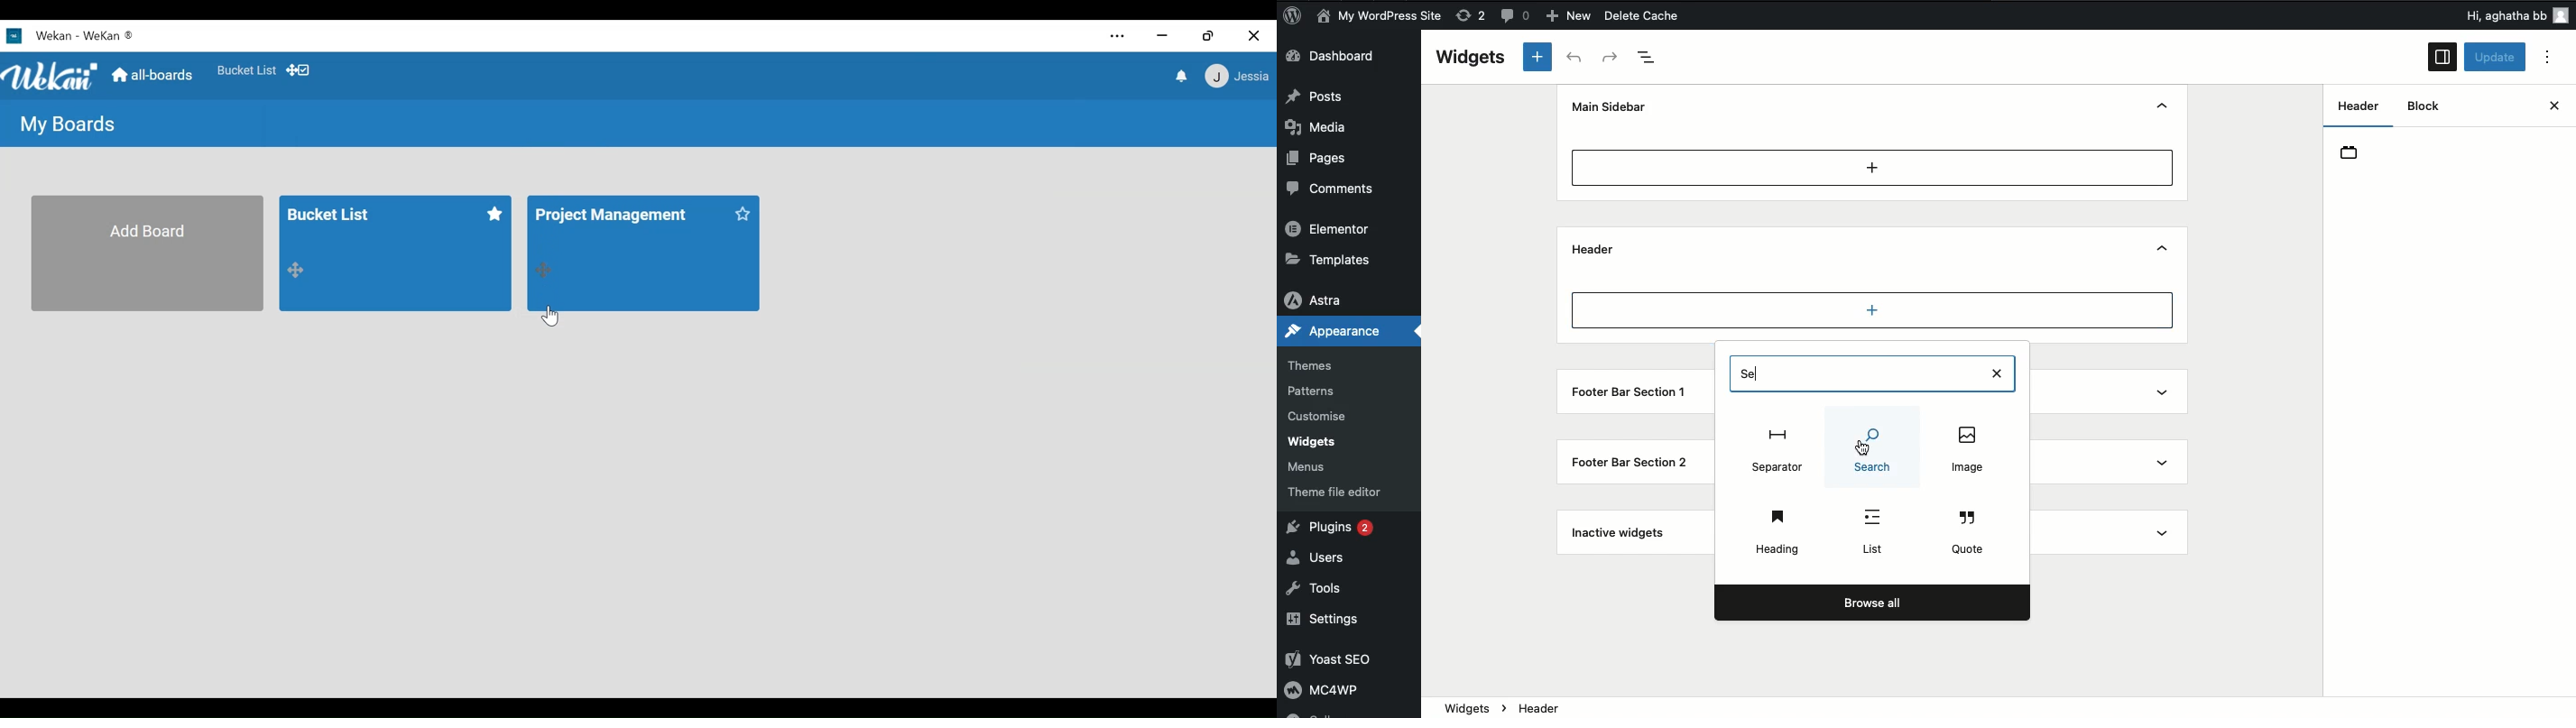 This screenshot has height=728, width=2576. Describe the element at coordinates (1611, 57) in the screenshot. I see `Redo` at that location.